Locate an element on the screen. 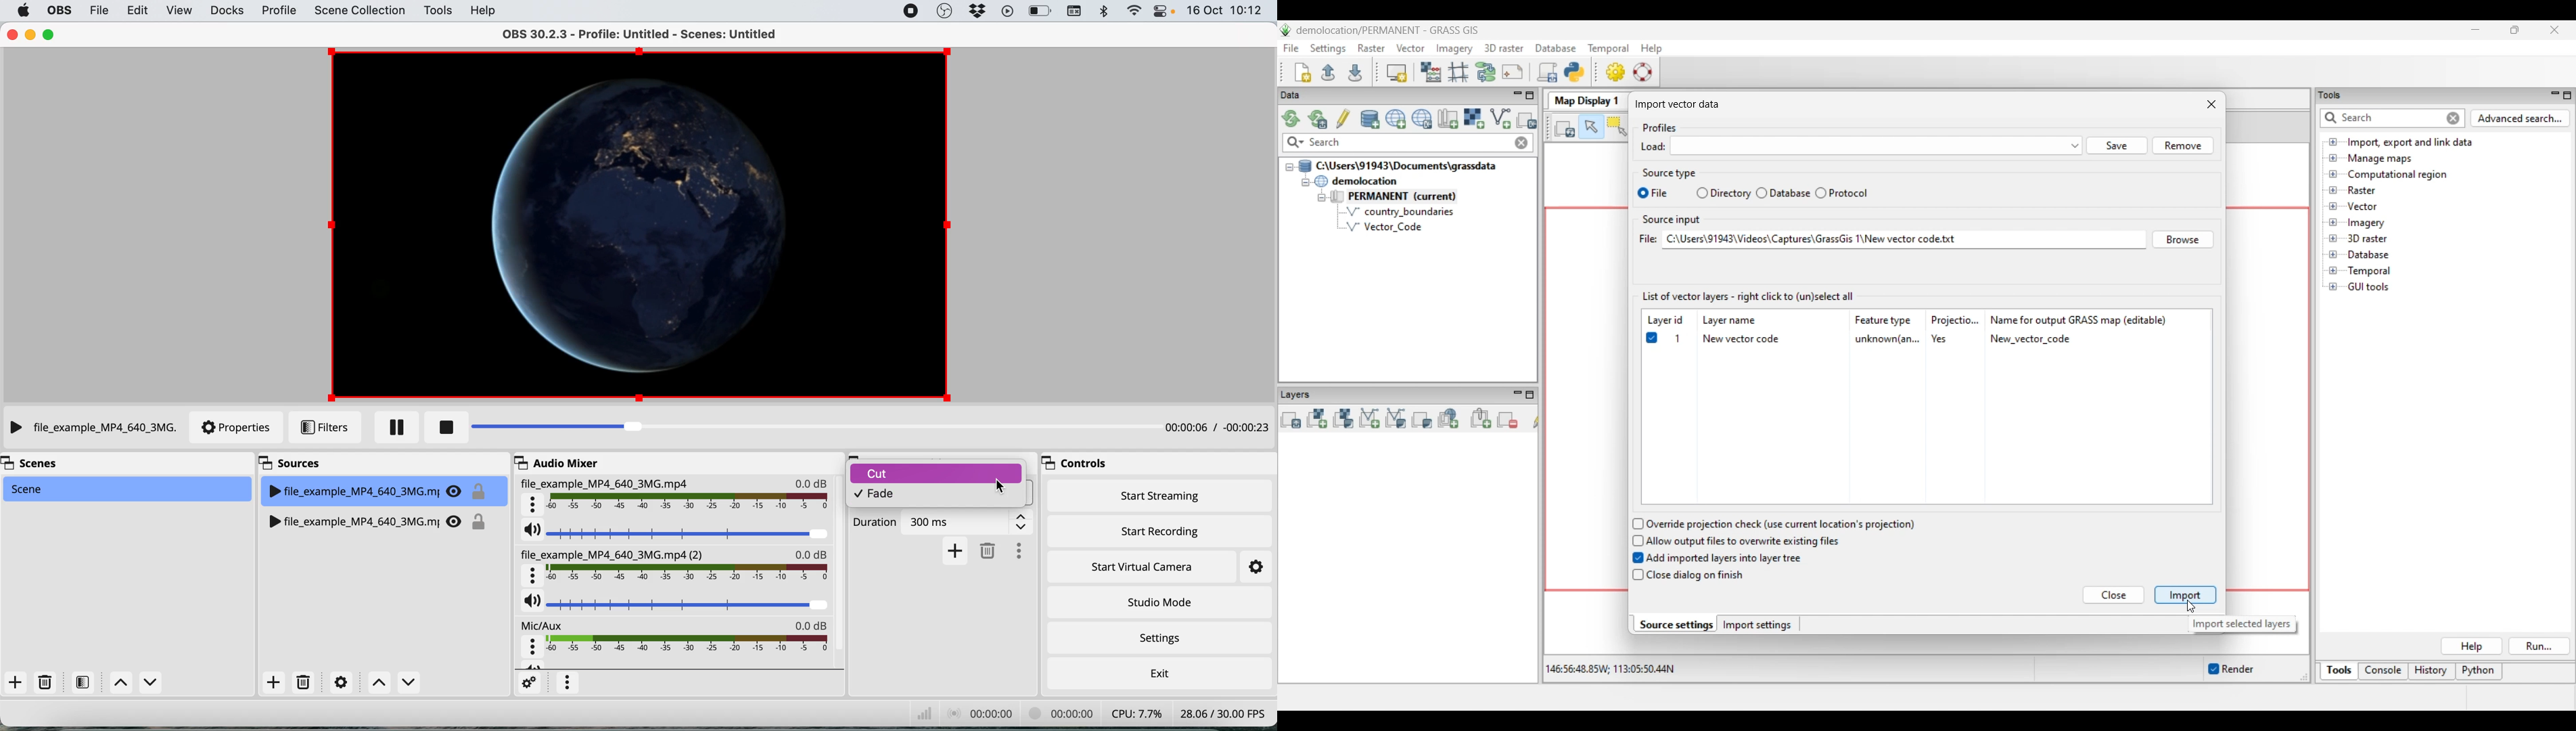 The height and width of the screenshot is (756, 2576). CPU: 7.7% is located at coordinates (1133, 713).